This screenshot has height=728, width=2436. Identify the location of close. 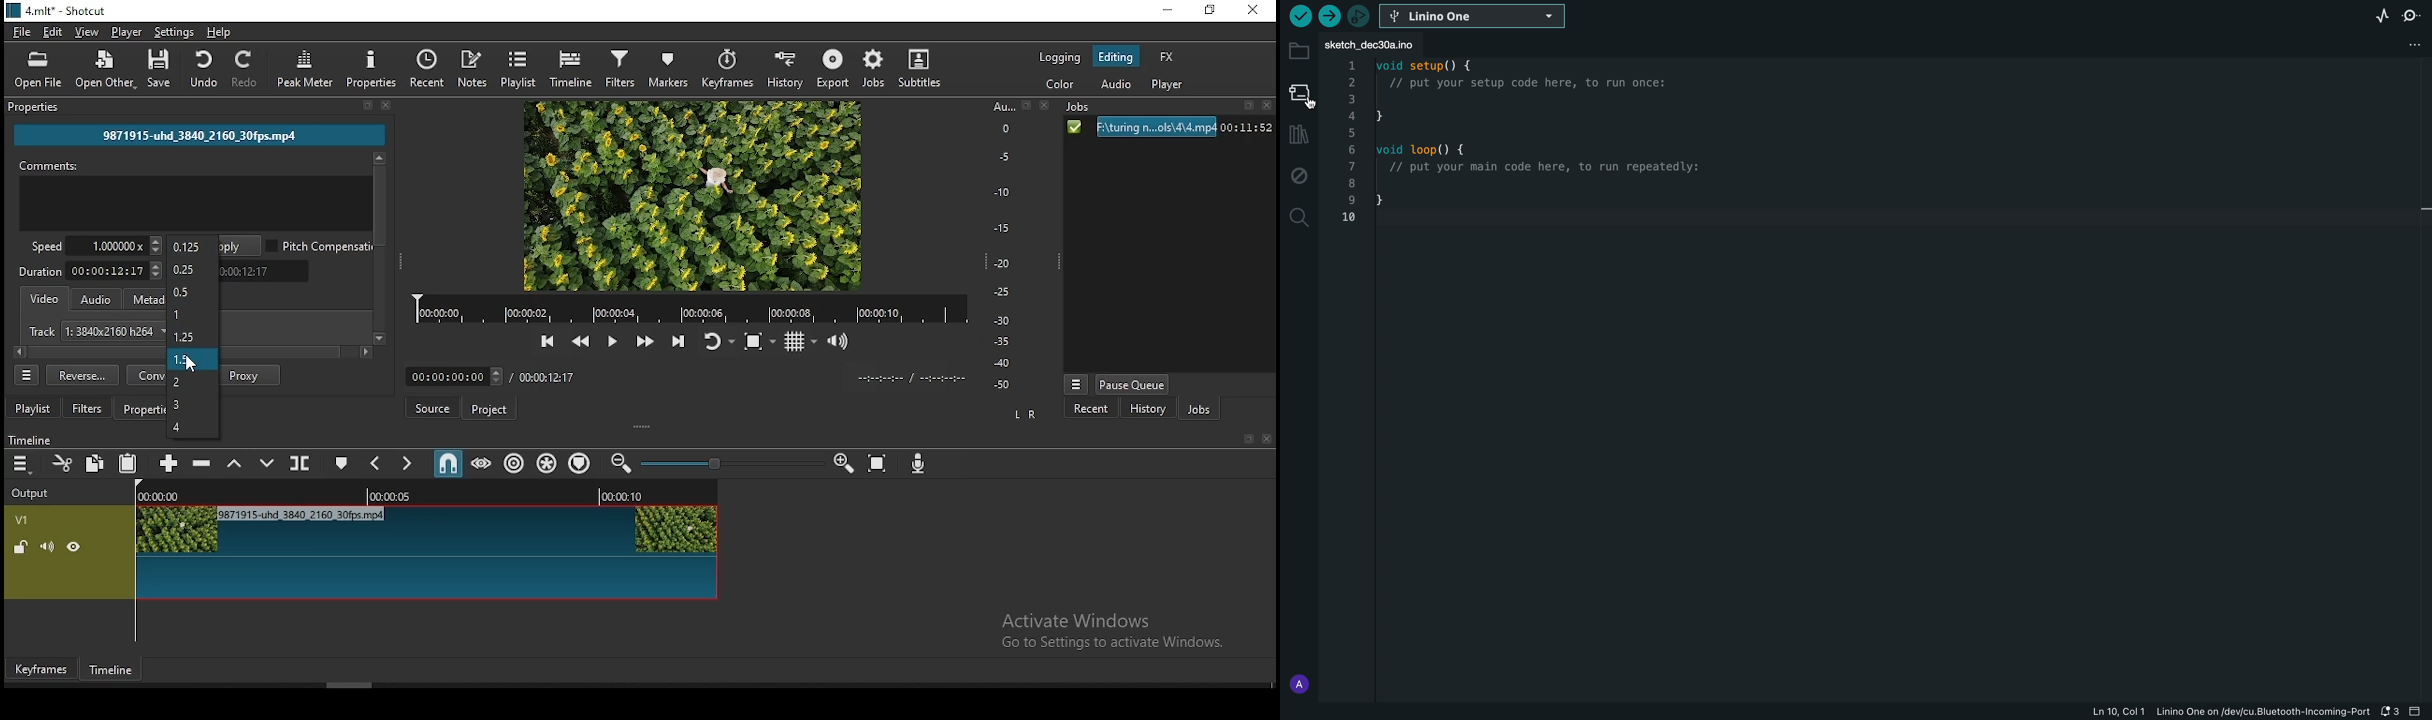
(1270, 107).